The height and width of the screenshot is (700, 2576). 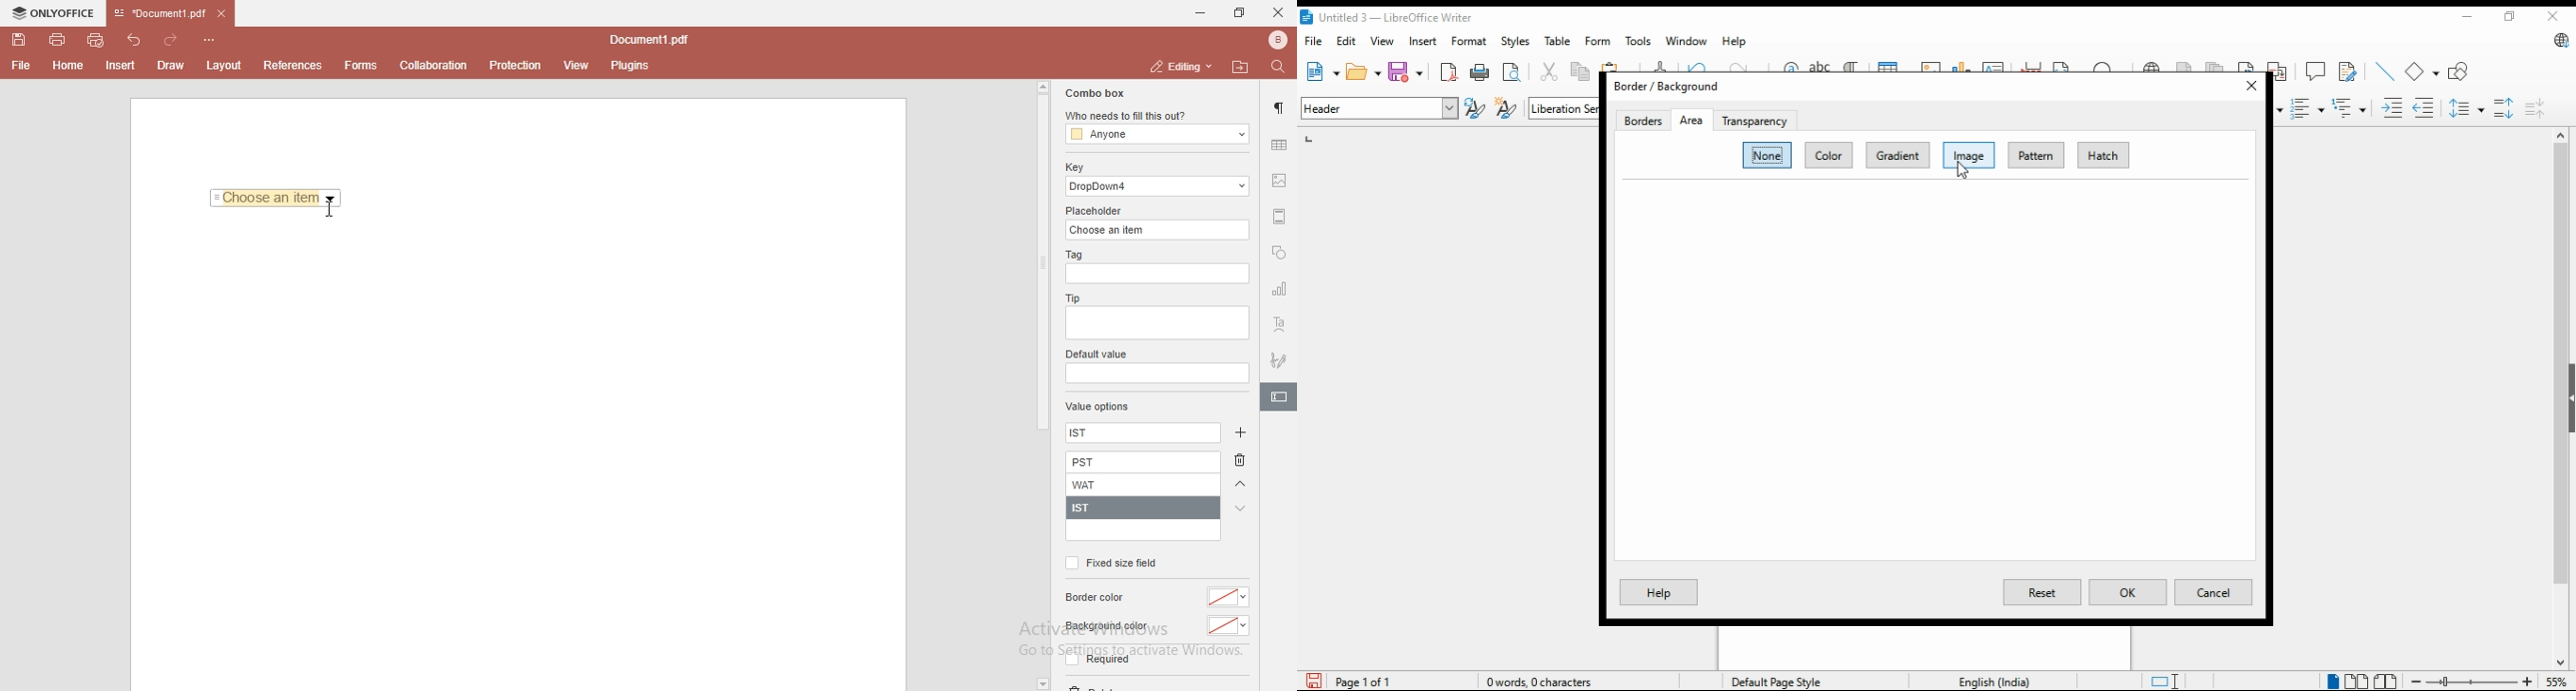 What do you see at coordinates (2385, 71) in the screenshot?
I see `insert line` at bounding box center [2385, 71].